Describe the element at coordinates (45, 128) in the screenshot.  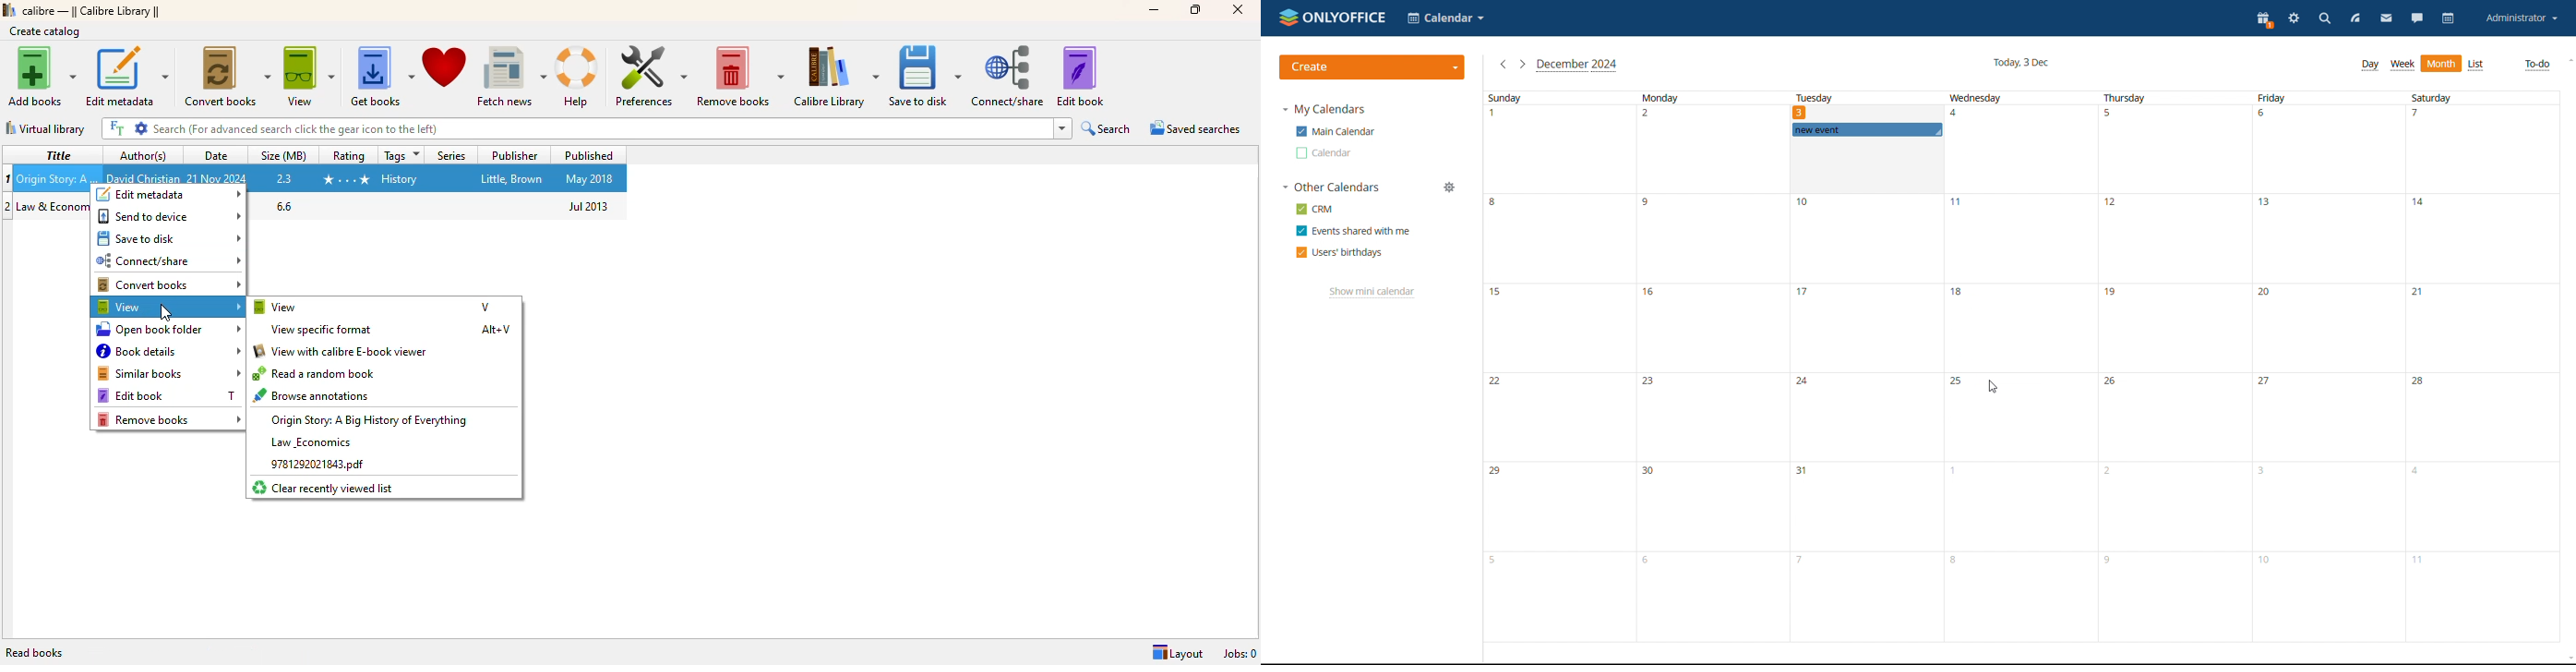
I see `virtual library` at that location.